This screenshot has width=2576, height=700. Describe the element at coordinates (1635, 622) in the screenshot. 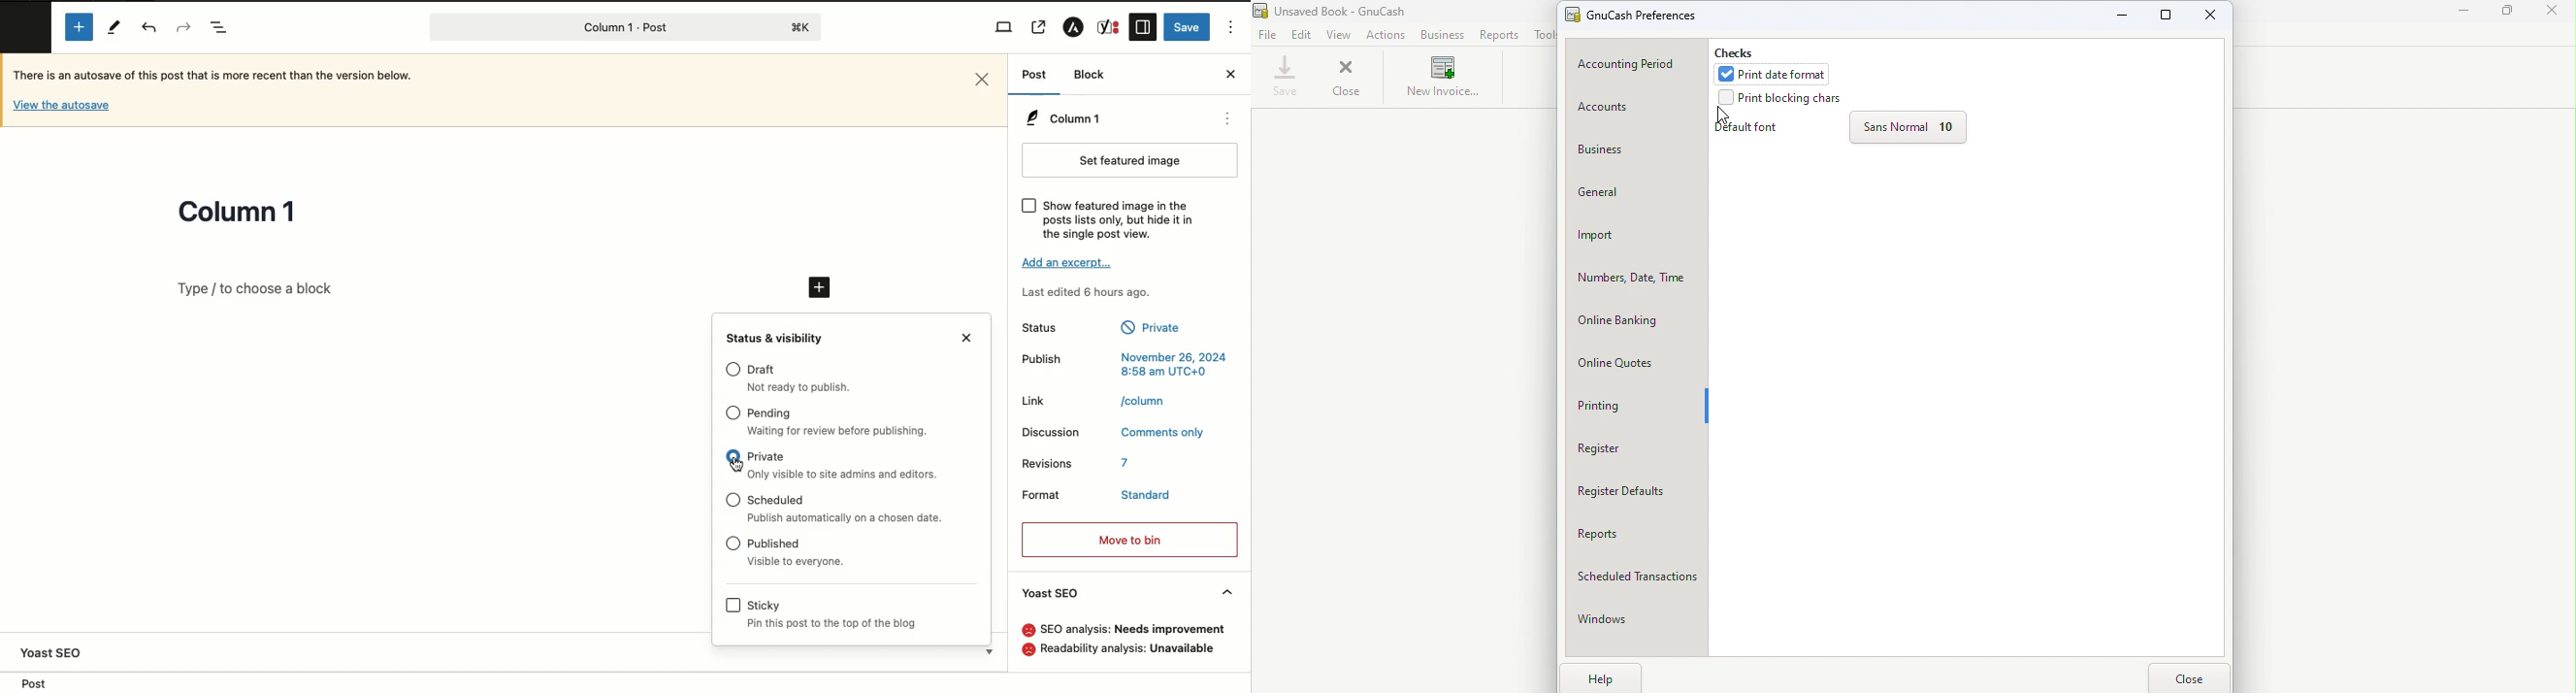

I see `Windows` at that location.